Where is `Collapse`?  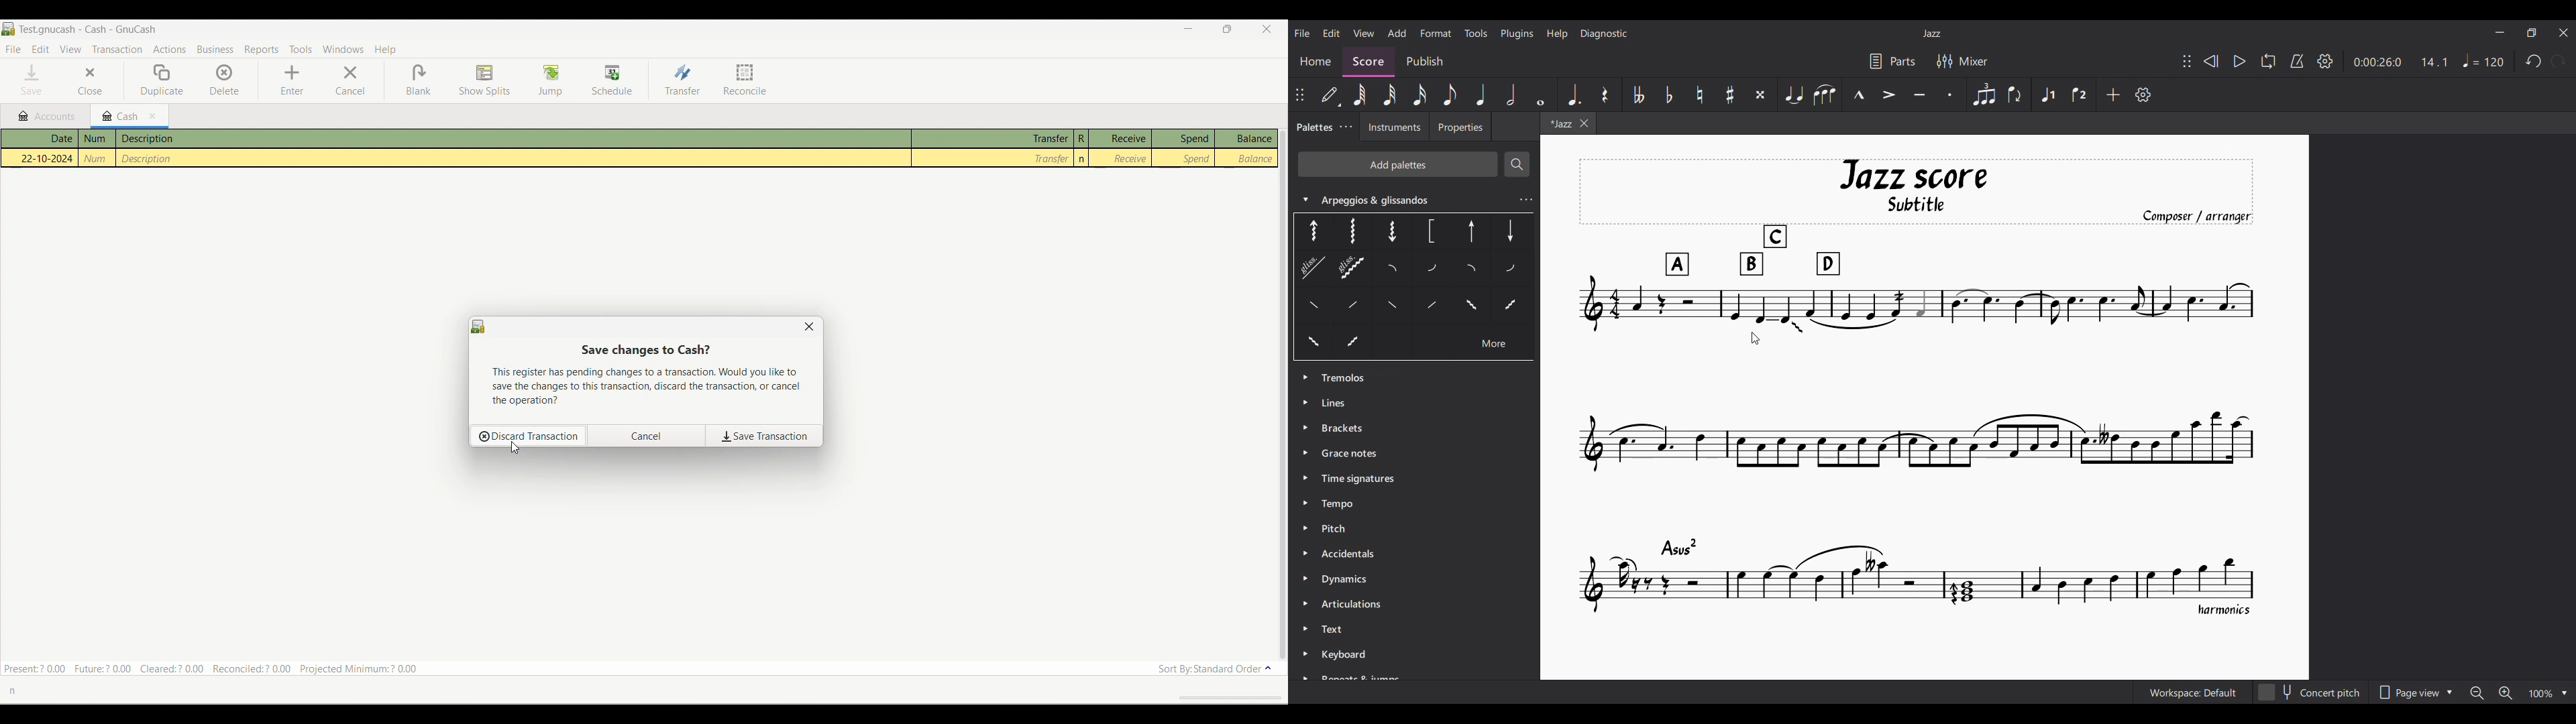
Collapse is located at coordinates (1305, 199).